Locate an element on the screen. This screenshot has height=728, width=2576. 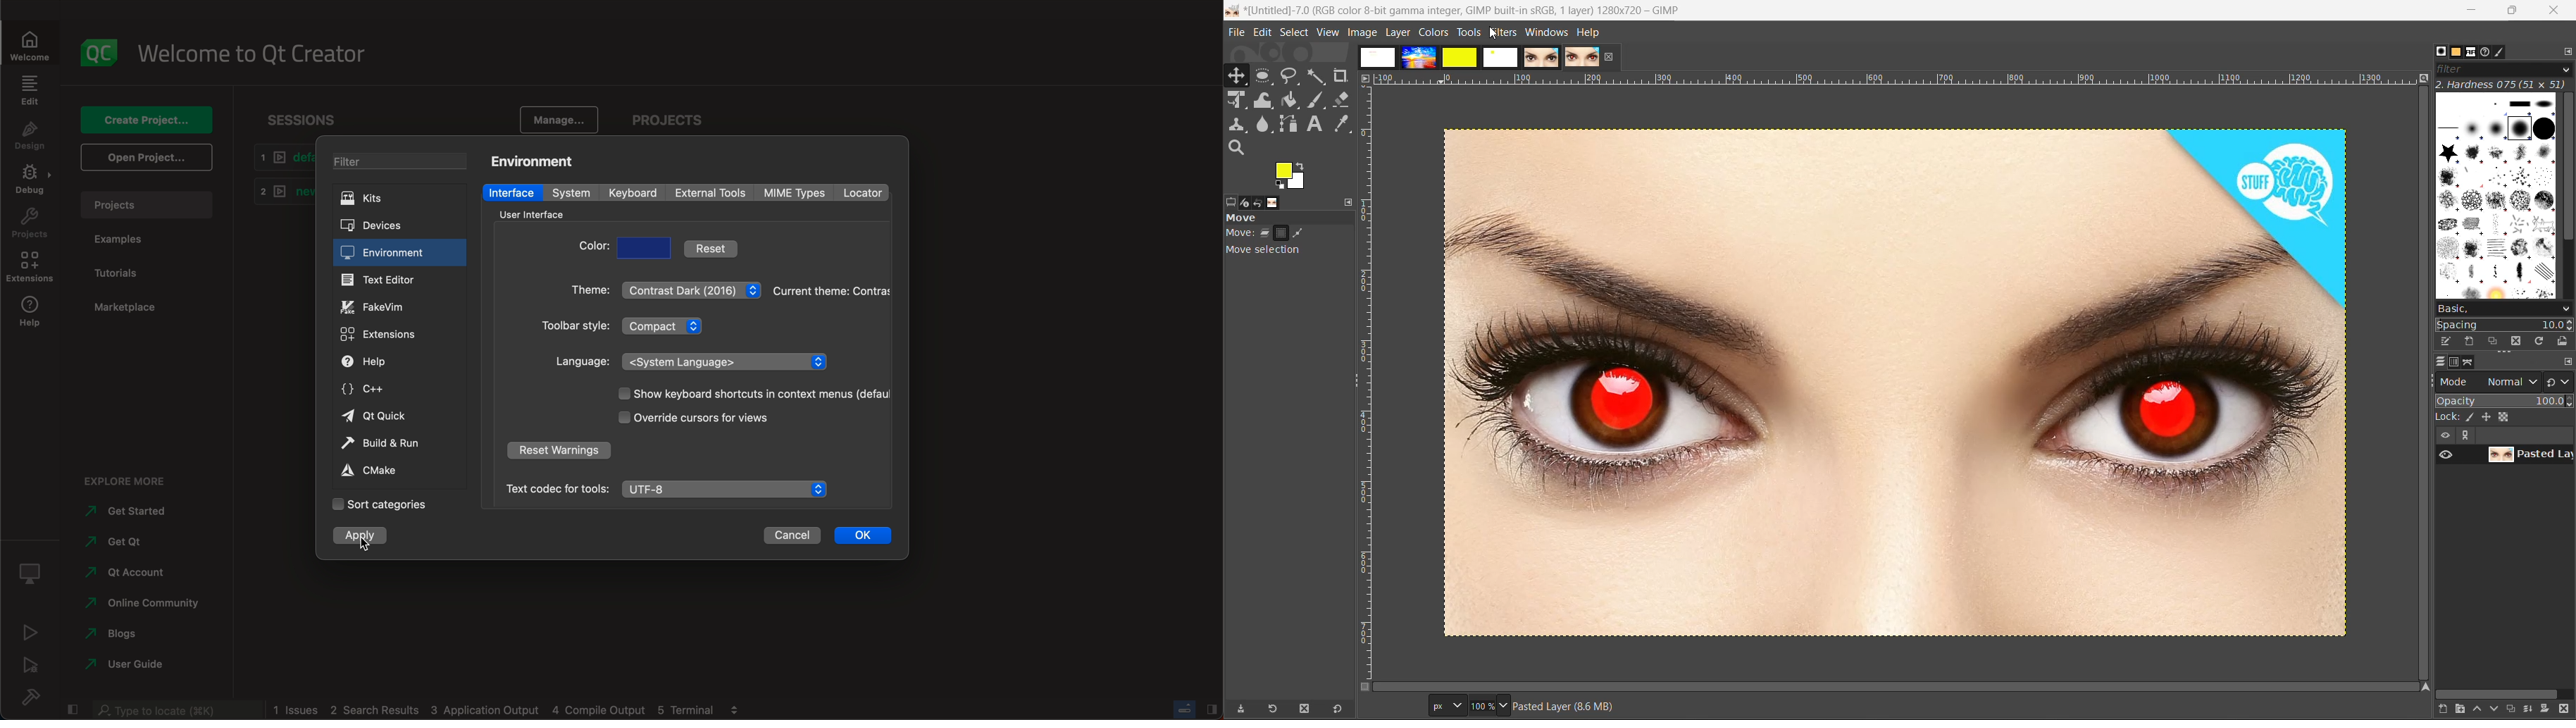
user  is located at coordinates (127, 663).